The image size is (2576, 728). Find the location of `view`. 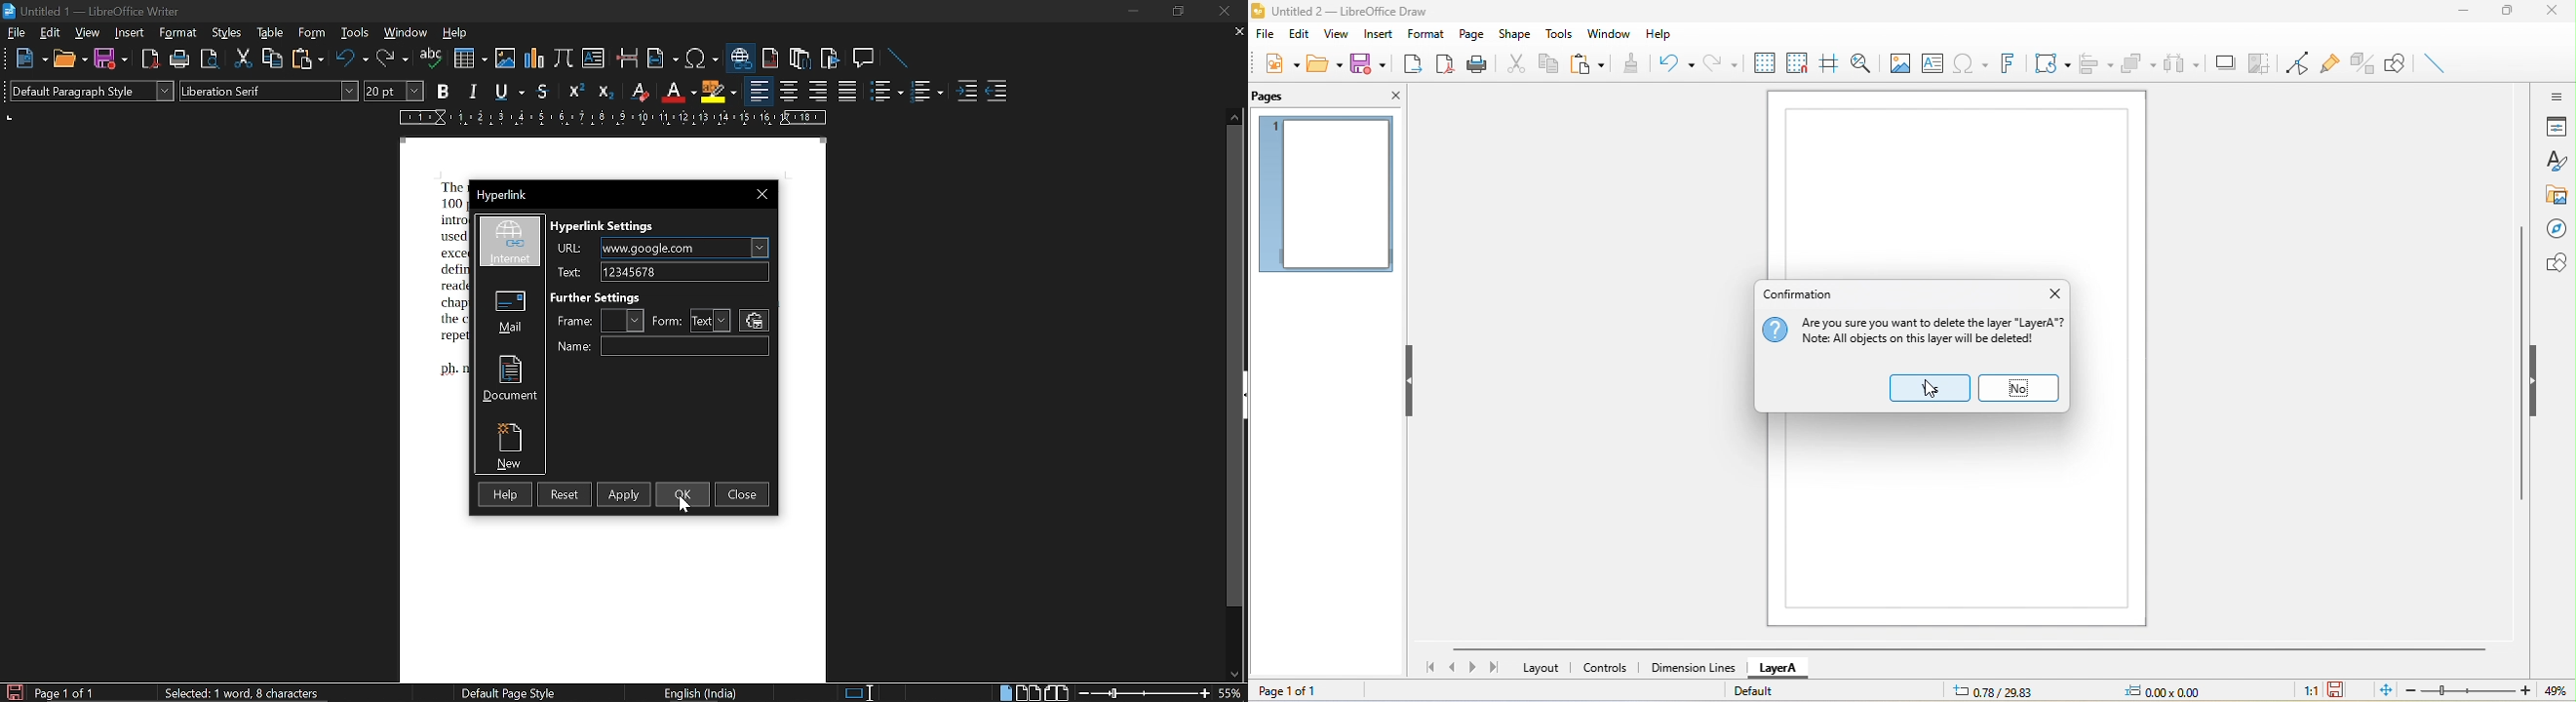

view is located at coordinates (1335, 36).